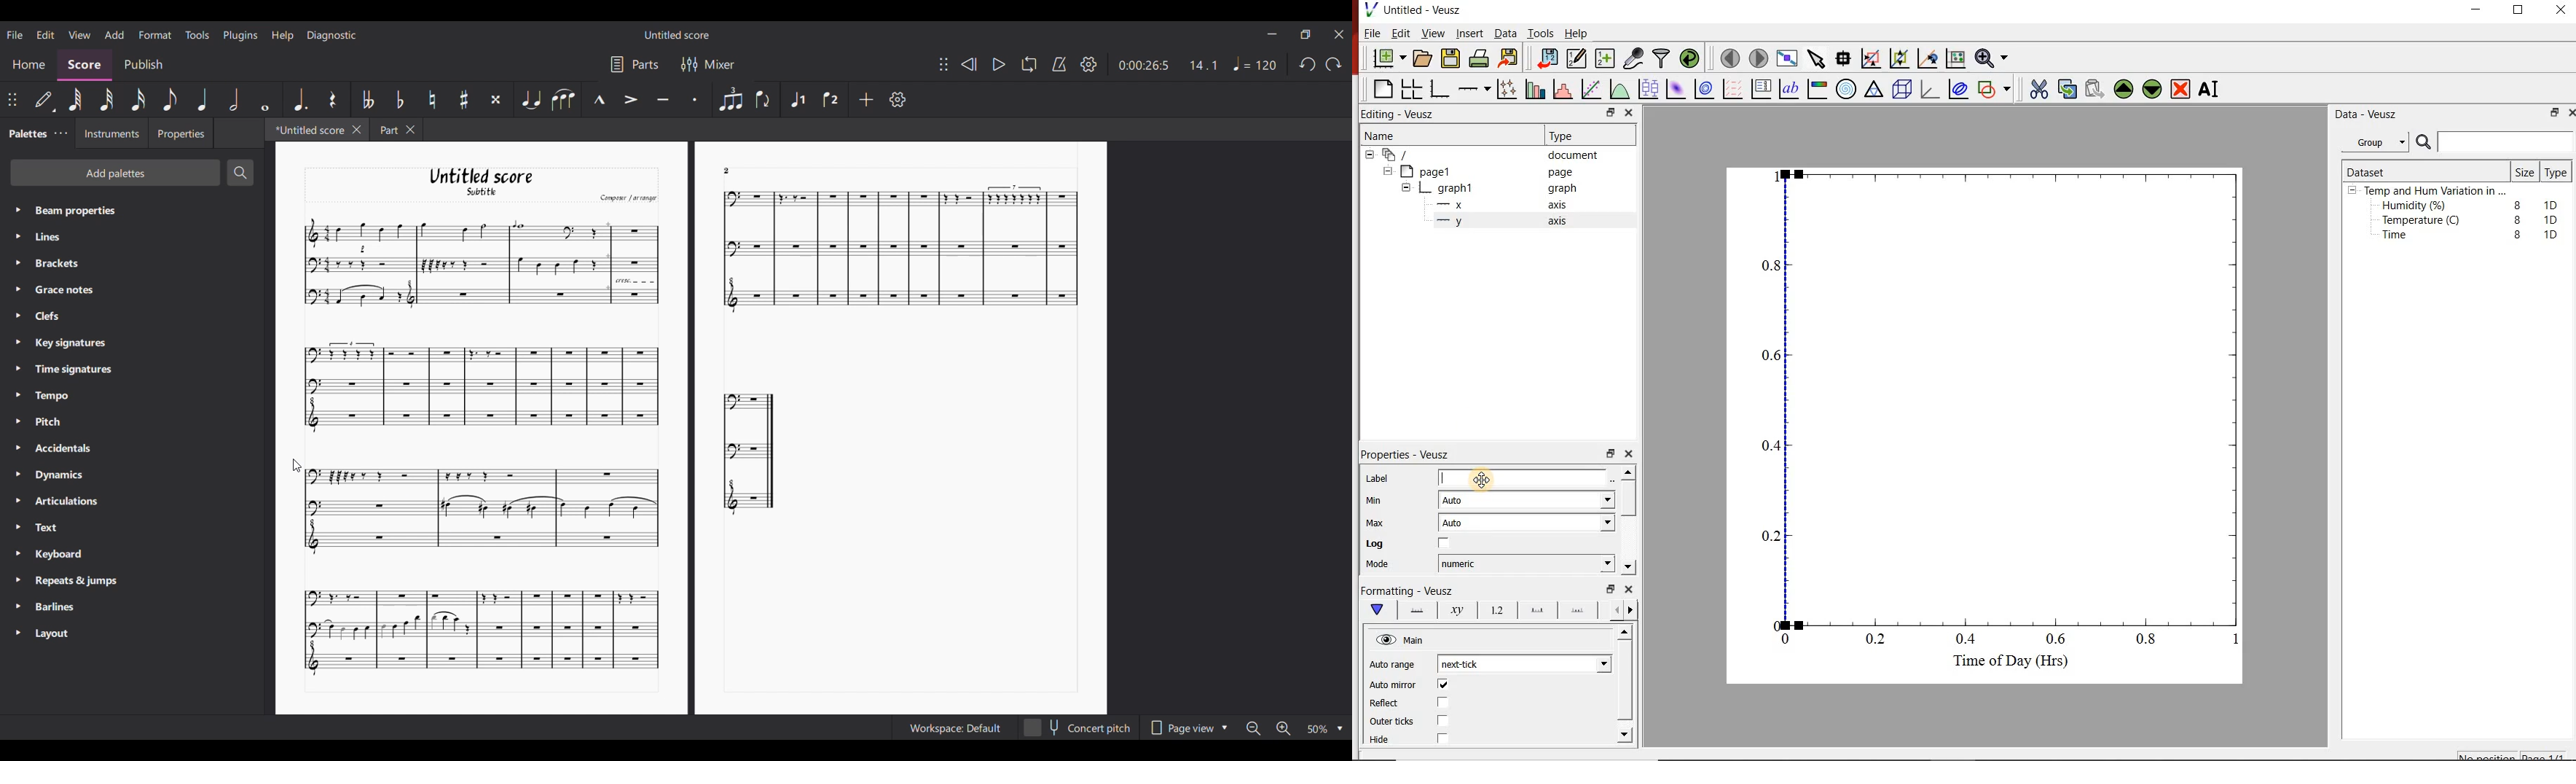 This screenshot has width=2576, height=784. What do you see at coordinates (304, 129) in the screenshot?
I see `*Untitled score` at bounding box center [304, 129].